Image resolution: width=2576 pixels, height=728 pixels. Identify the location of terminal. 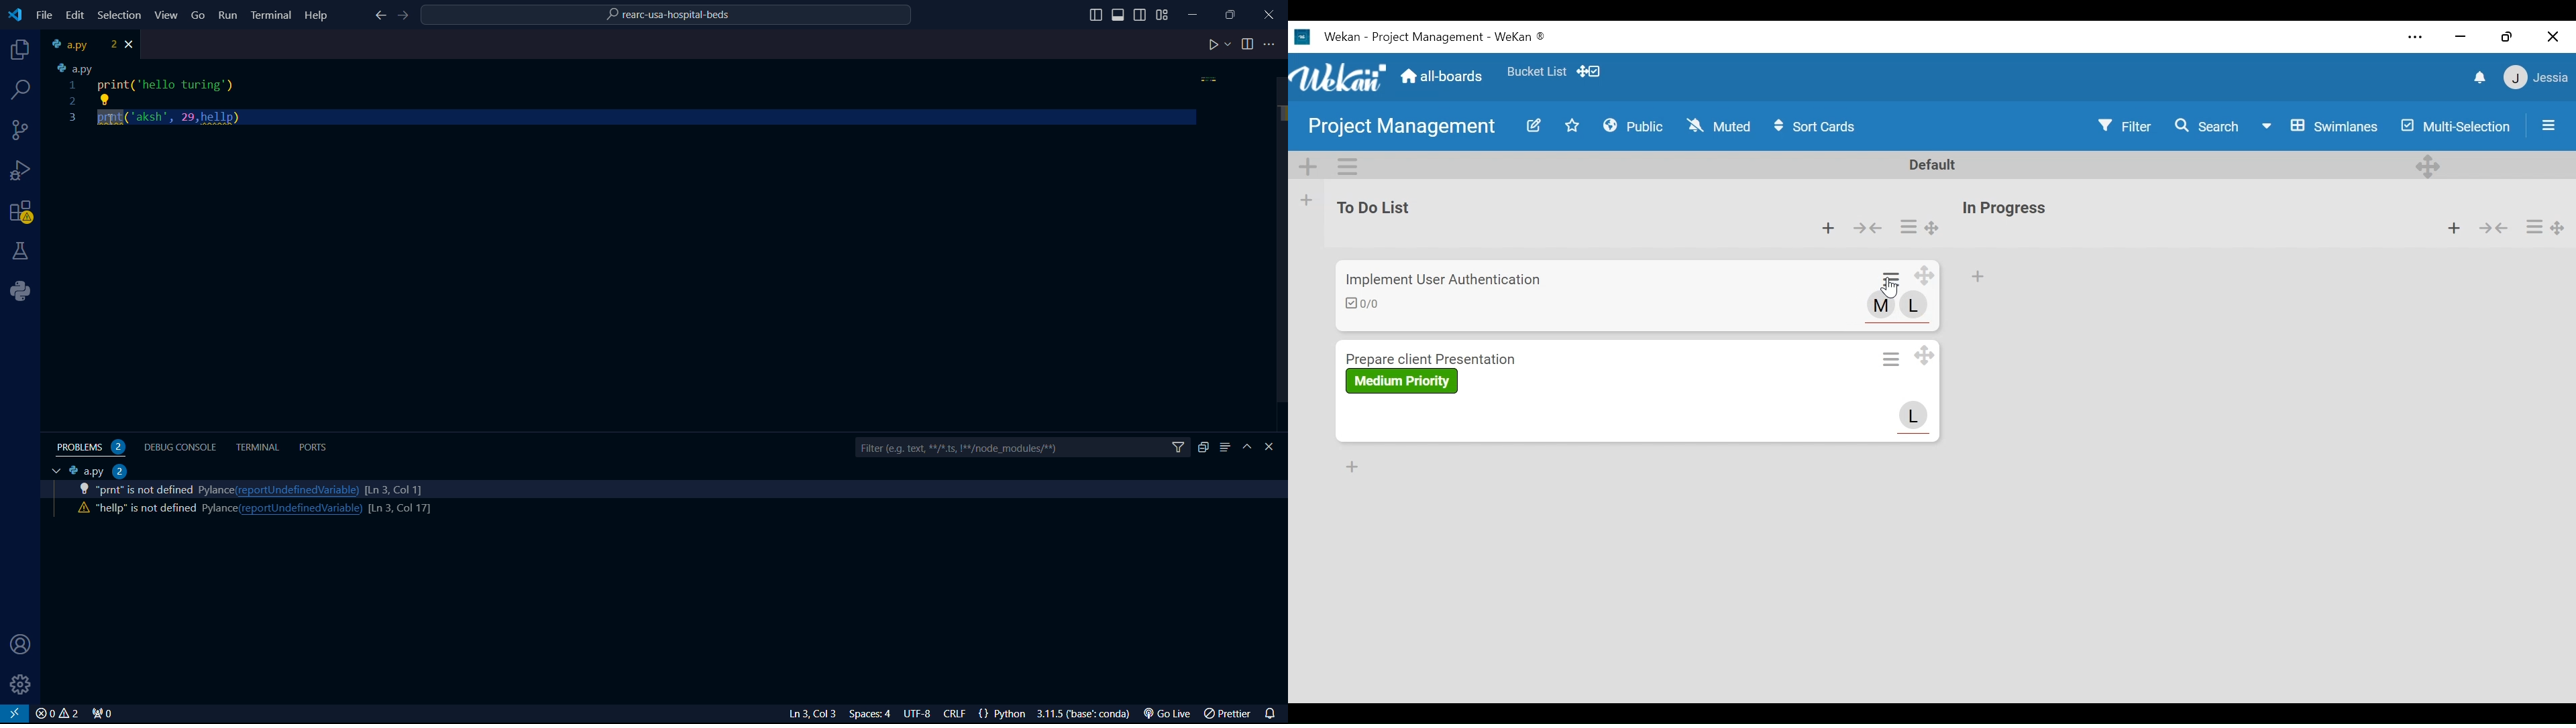
(258, 447).